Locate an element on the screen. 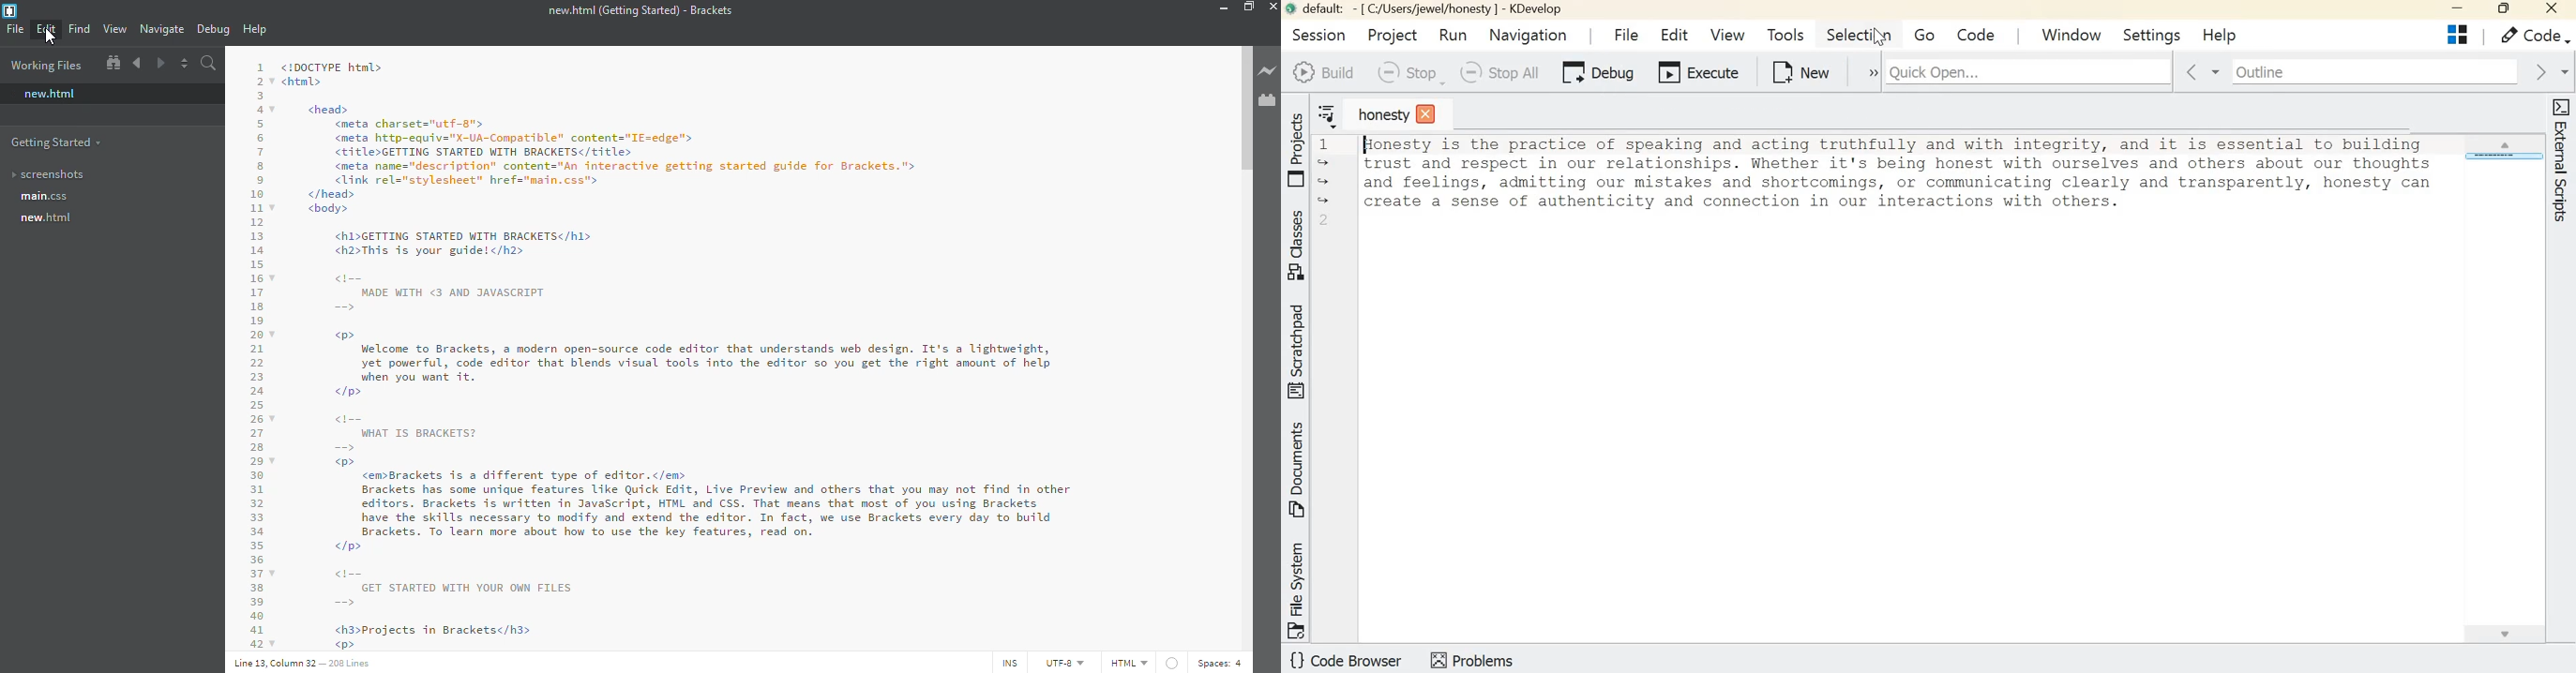 This screenshot has height=700, width=2576. Menu allowing to Stop all individual jobs is located at coordinates (1408, 73).